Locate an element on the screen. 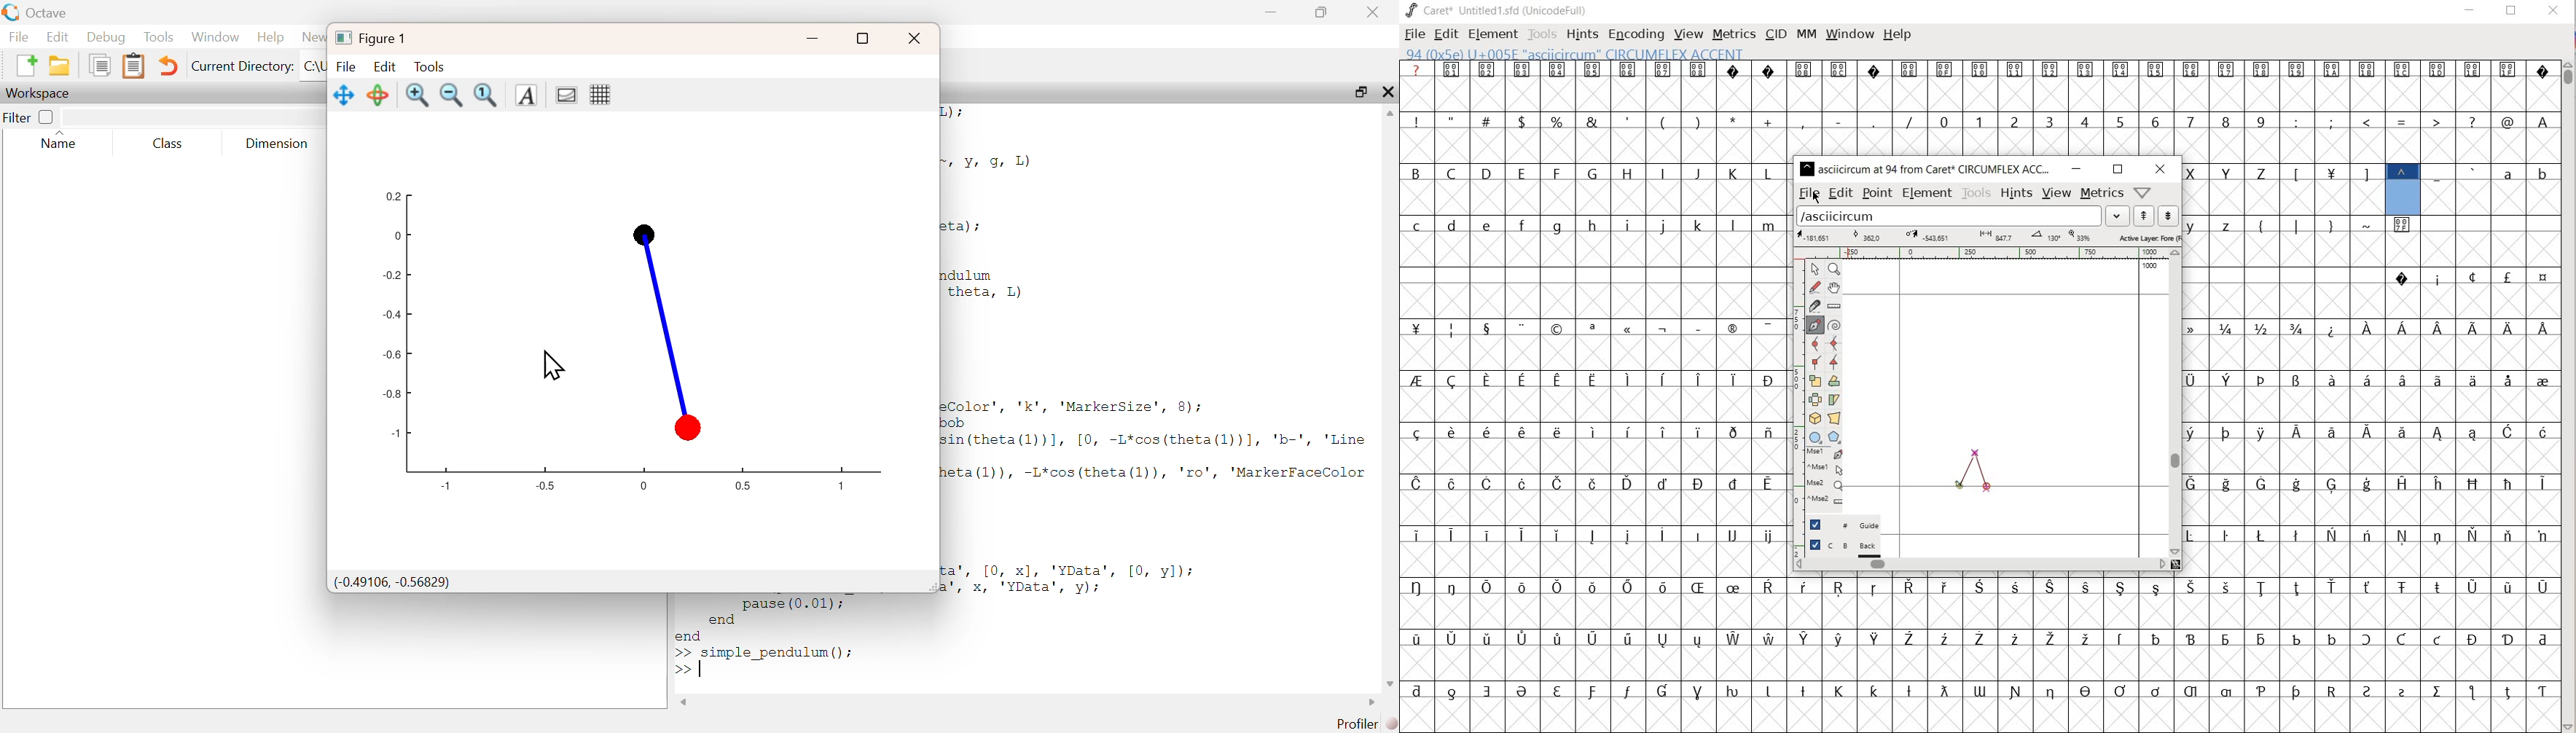 The width and height of the screenshot is (2576, 756). measure a distance, angle between points is located at coordinates (1836, 305).